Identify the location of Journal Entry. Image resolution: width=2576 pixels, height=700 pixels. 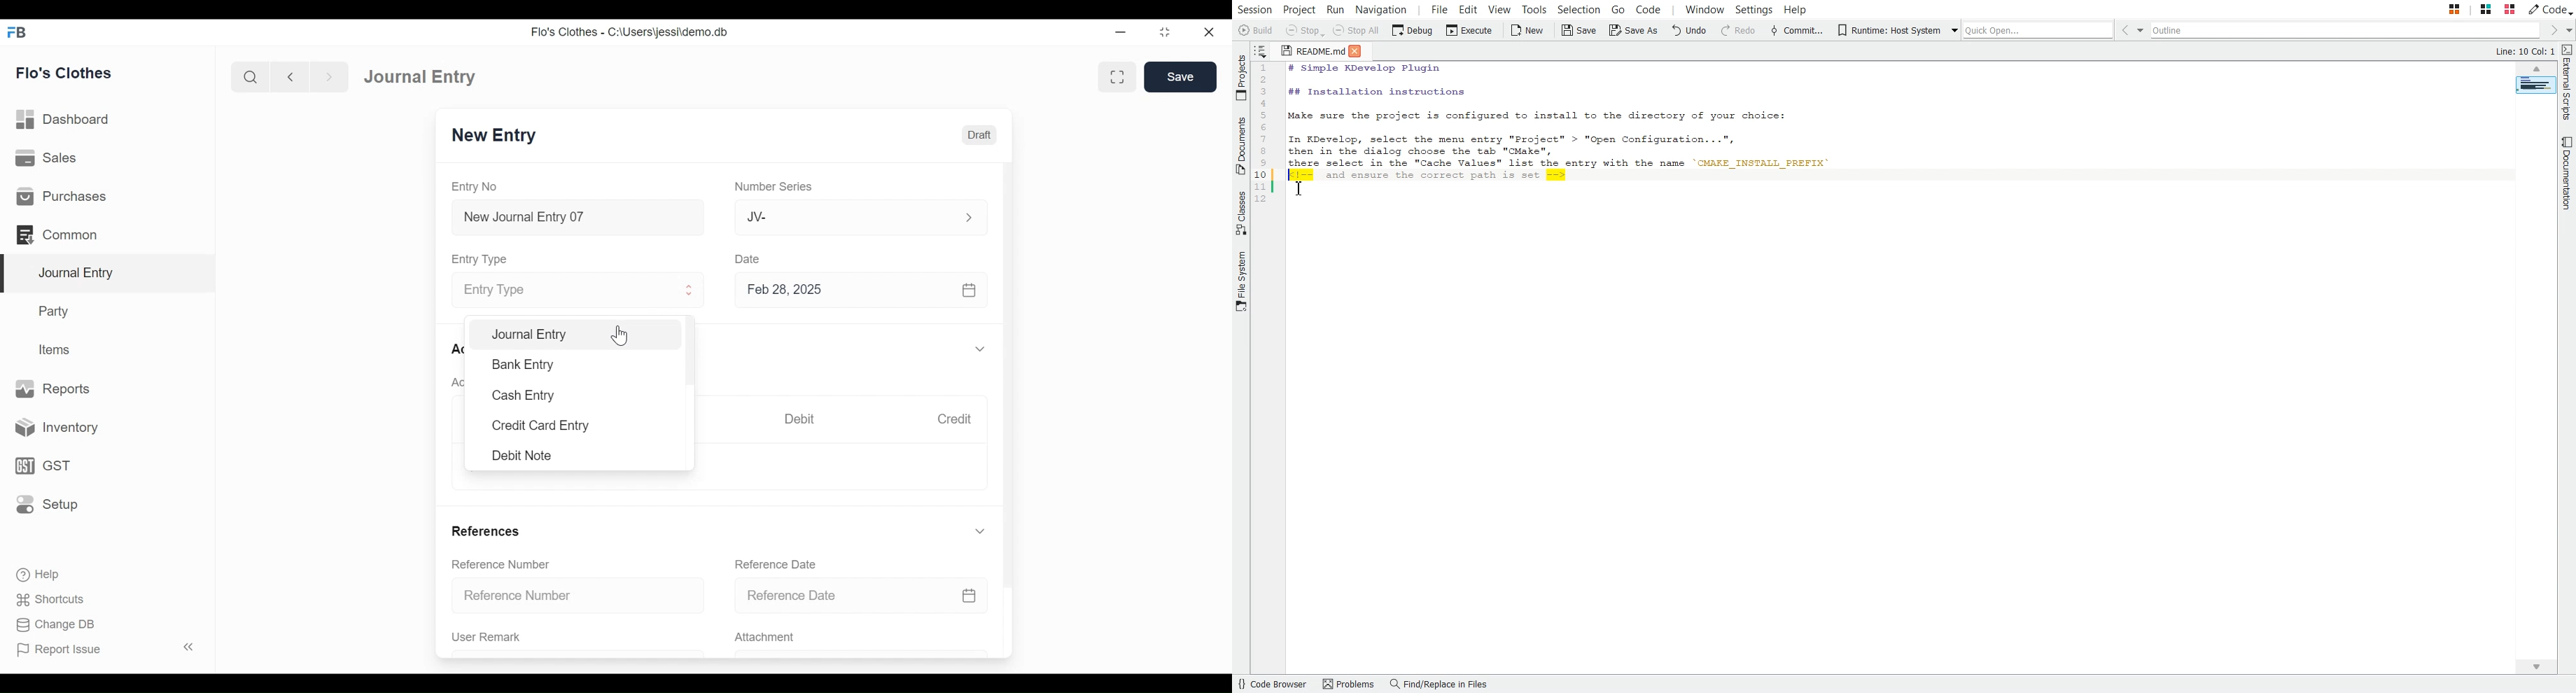
(425, 76).